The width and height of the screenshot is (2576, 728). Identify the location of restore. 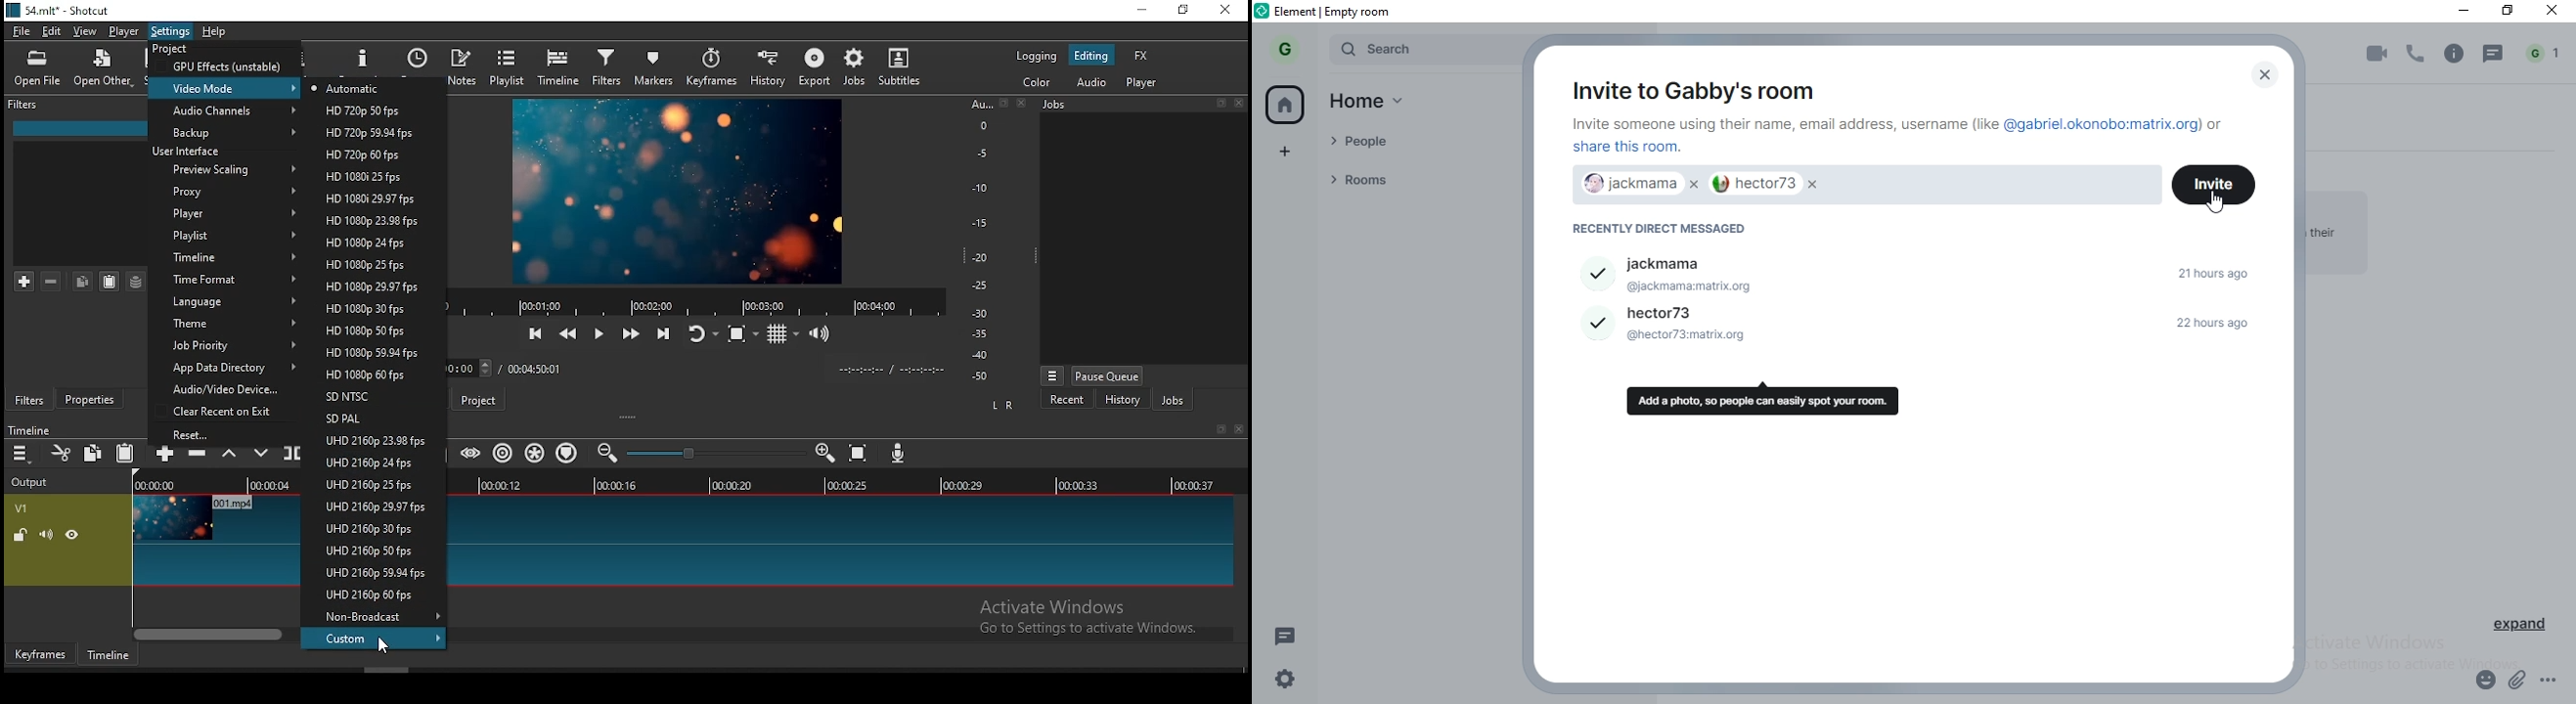
(1219, 430).